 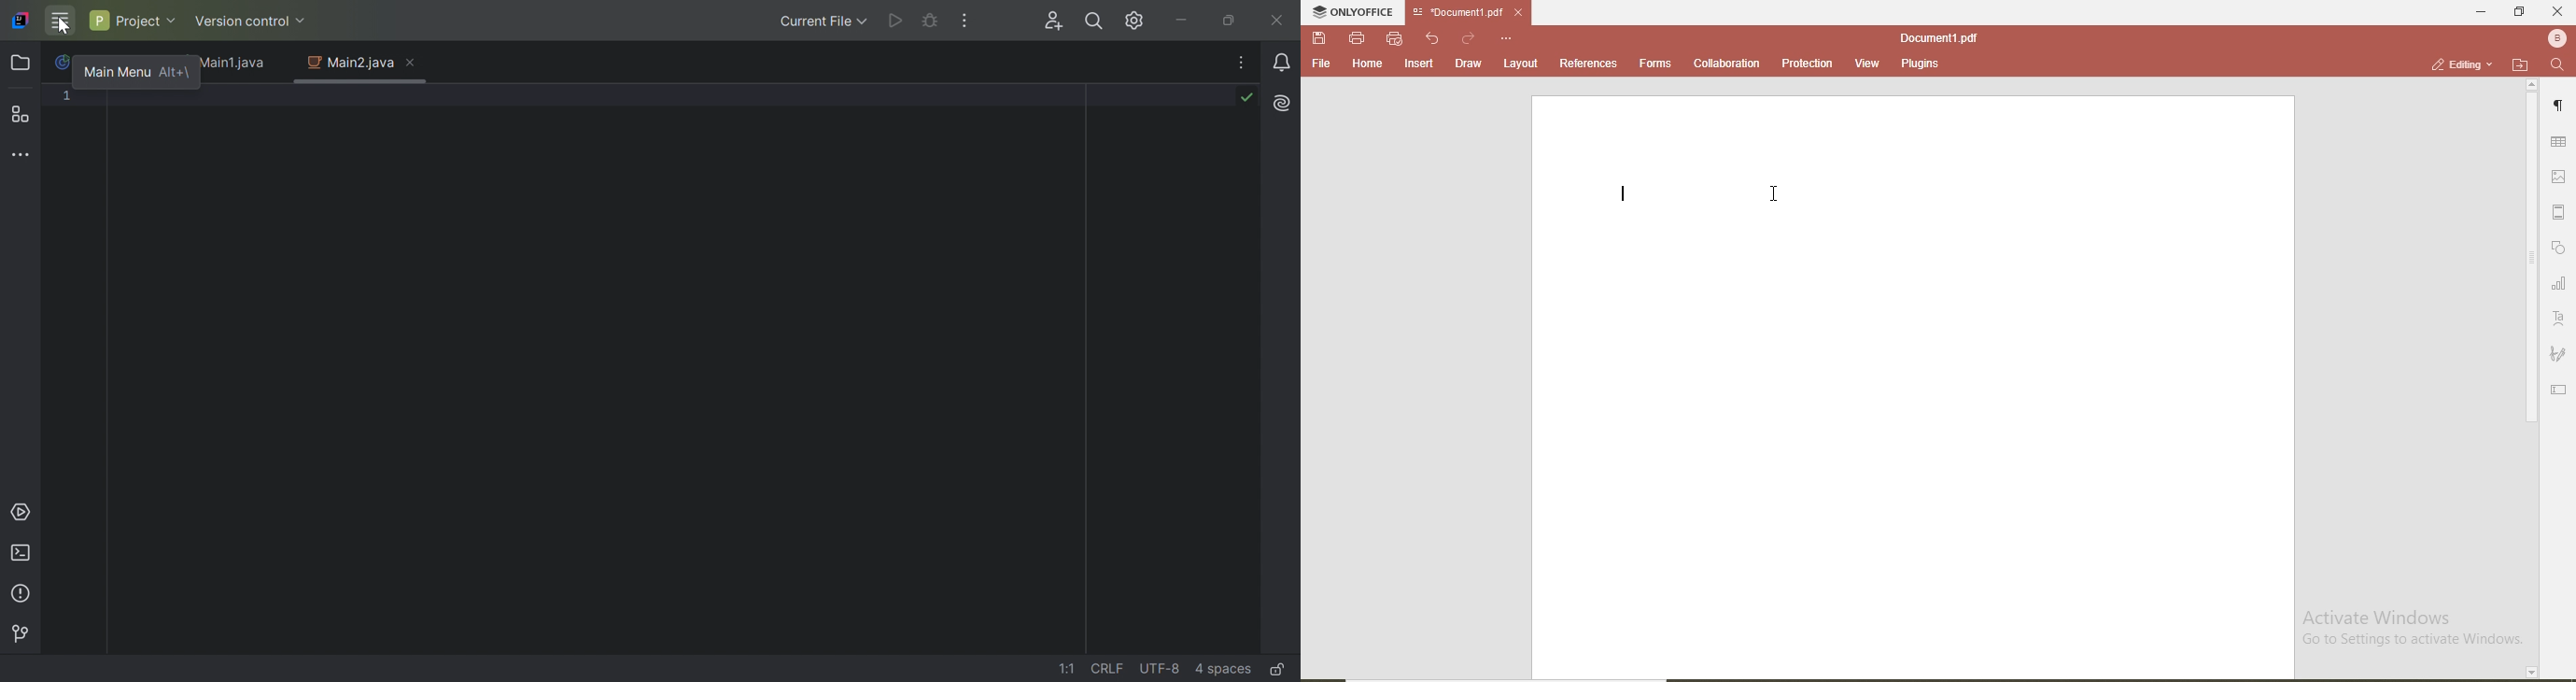 What do you see at coordinates (1320, 64) in the screenshot?
I see `file` at bounding box center [1320, 64].